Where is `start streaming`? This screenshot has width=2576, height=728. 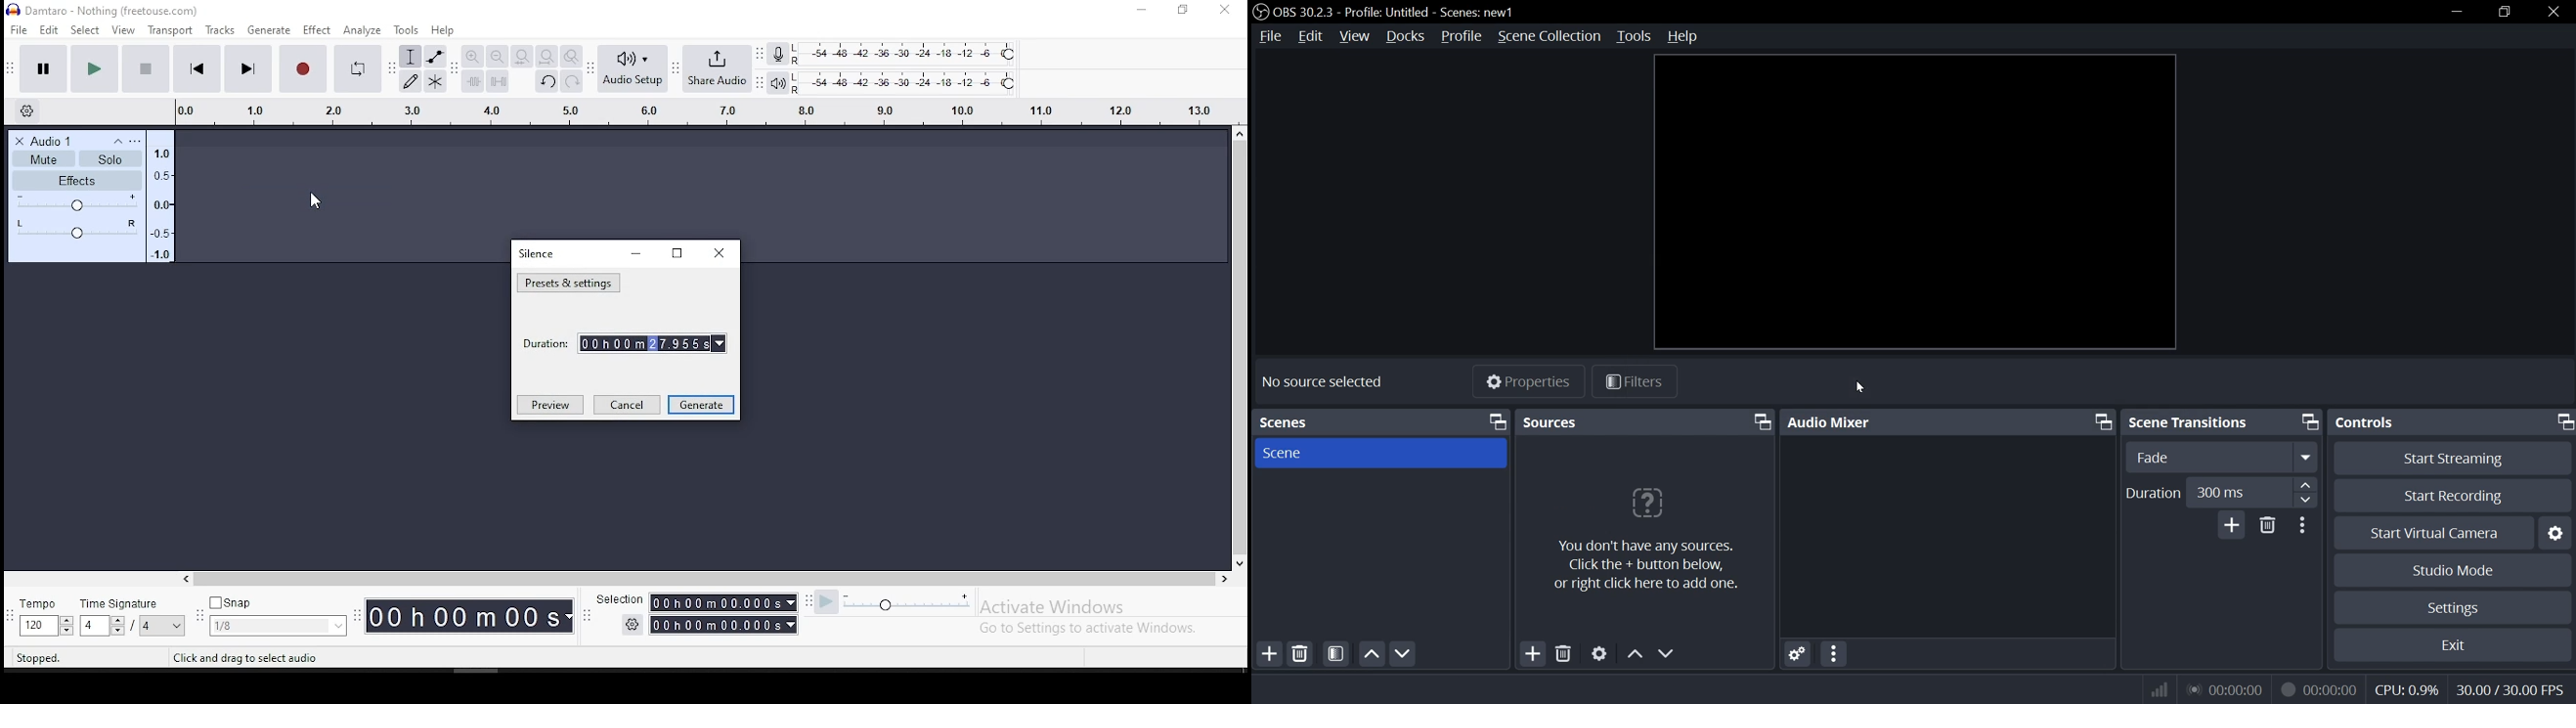 start streaming is located at coordinates (2452, 458).